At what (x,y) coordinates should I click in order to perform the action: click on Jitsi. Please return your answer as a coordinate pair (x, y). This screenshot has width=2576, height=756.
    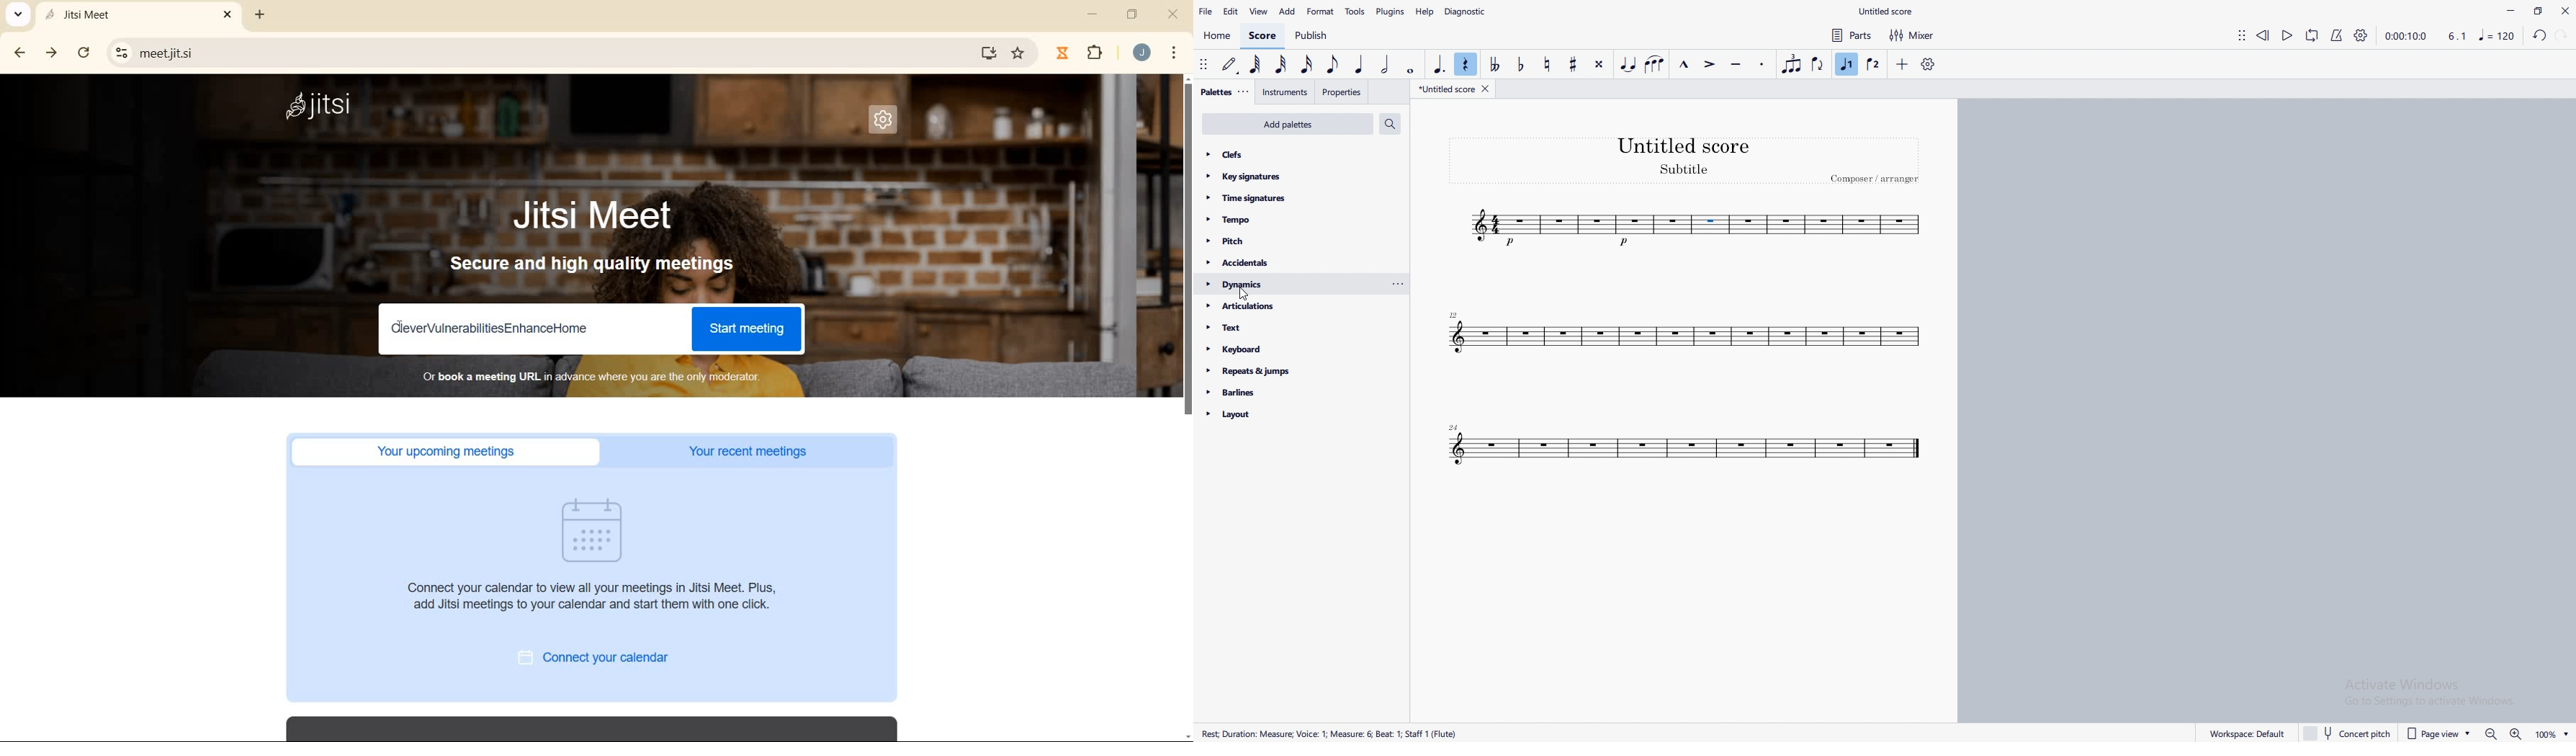
    Looking at the image, I should click on (319, 107).